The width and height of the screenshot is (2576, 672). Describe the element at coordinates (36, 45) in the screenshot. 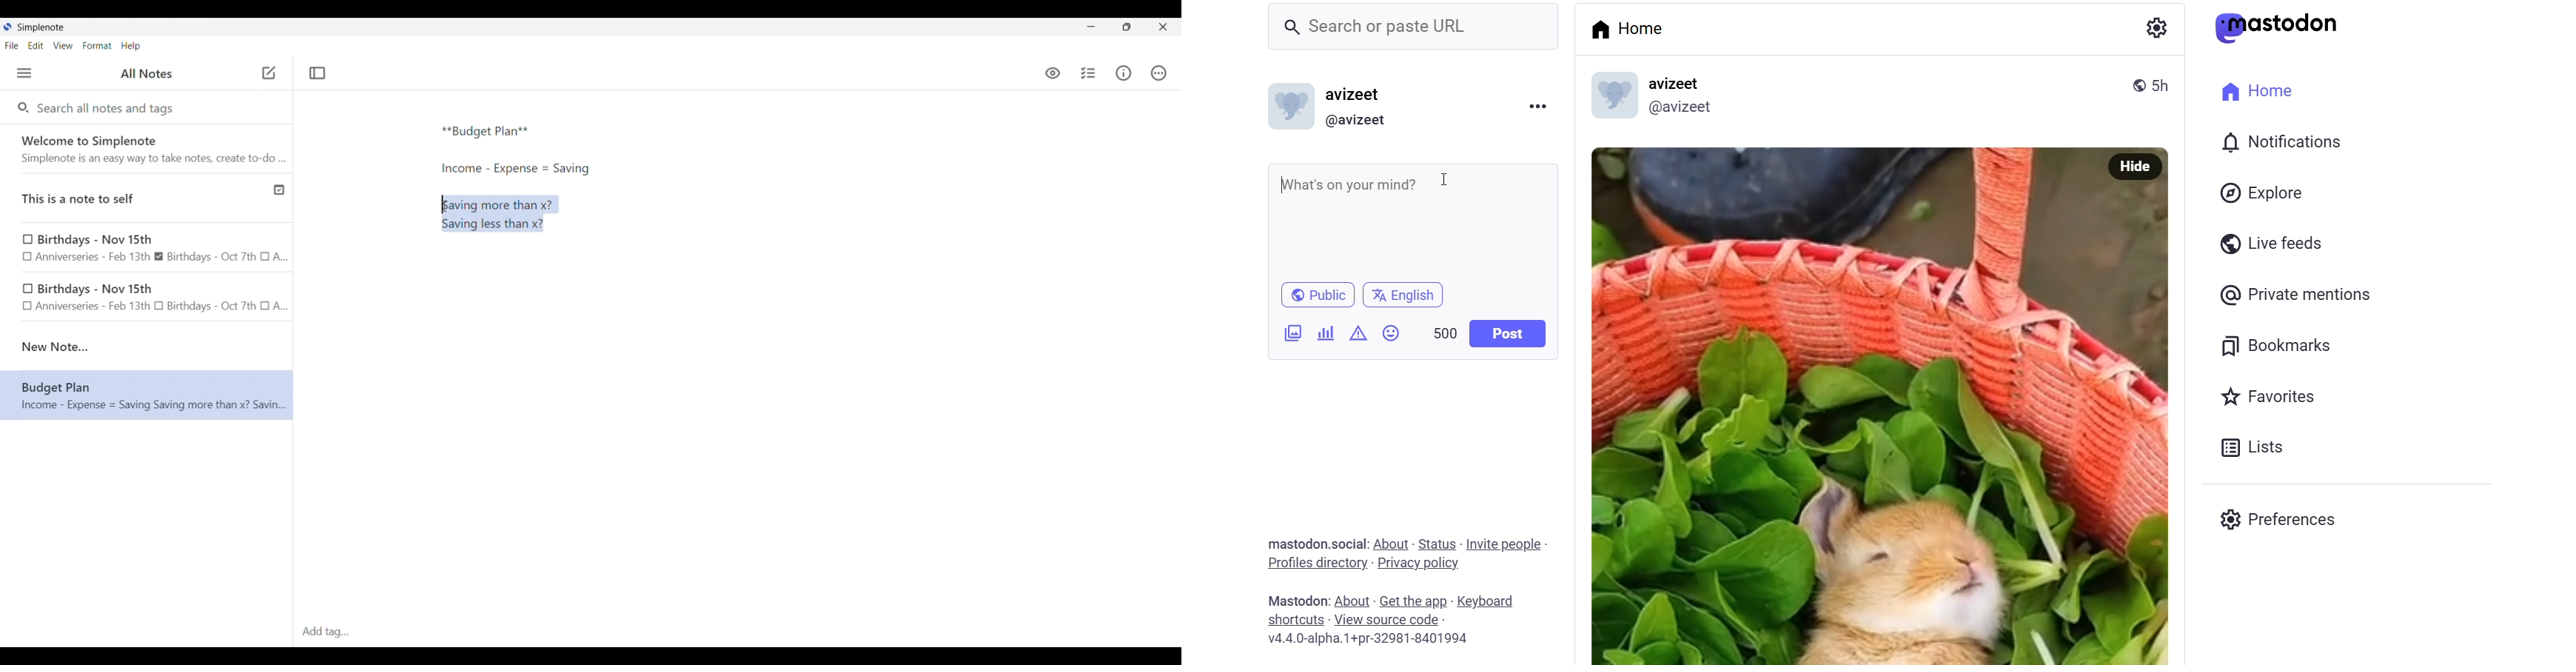

I see `Edit menu` at that location.